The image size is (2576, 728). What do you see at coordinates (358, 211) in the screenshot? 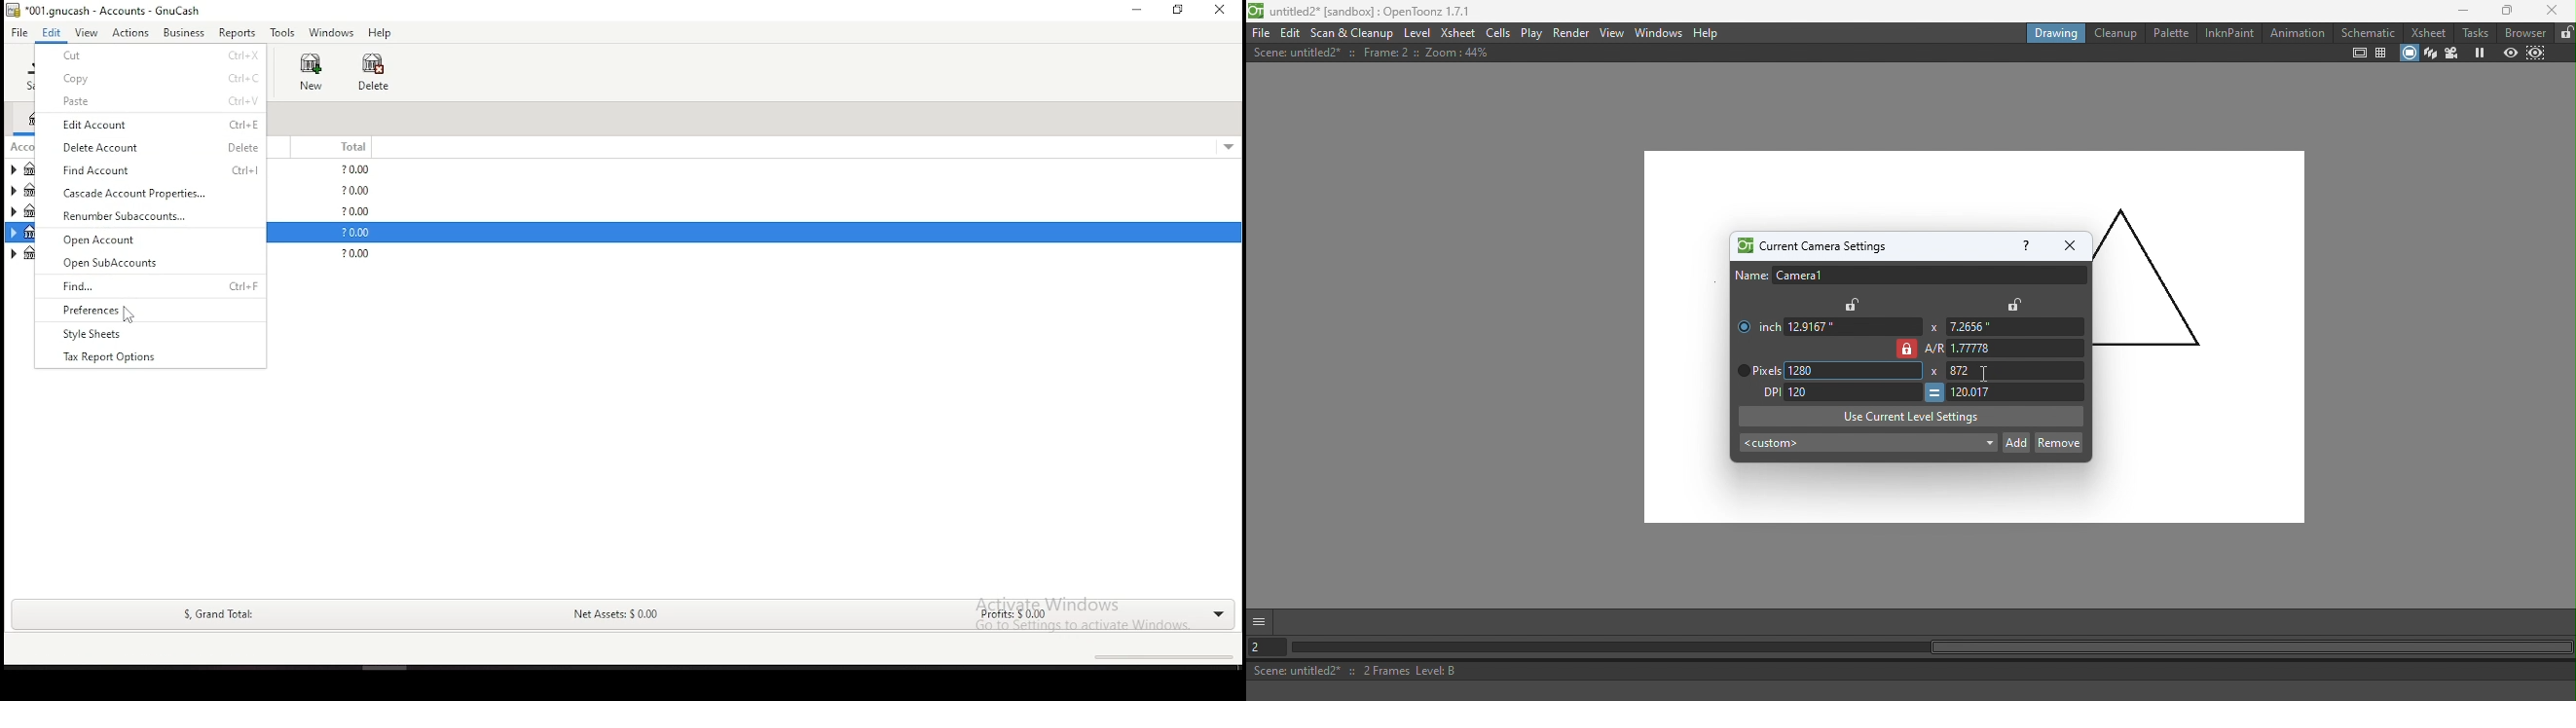
I see `? 0.00` at bounding box center [358, 211].